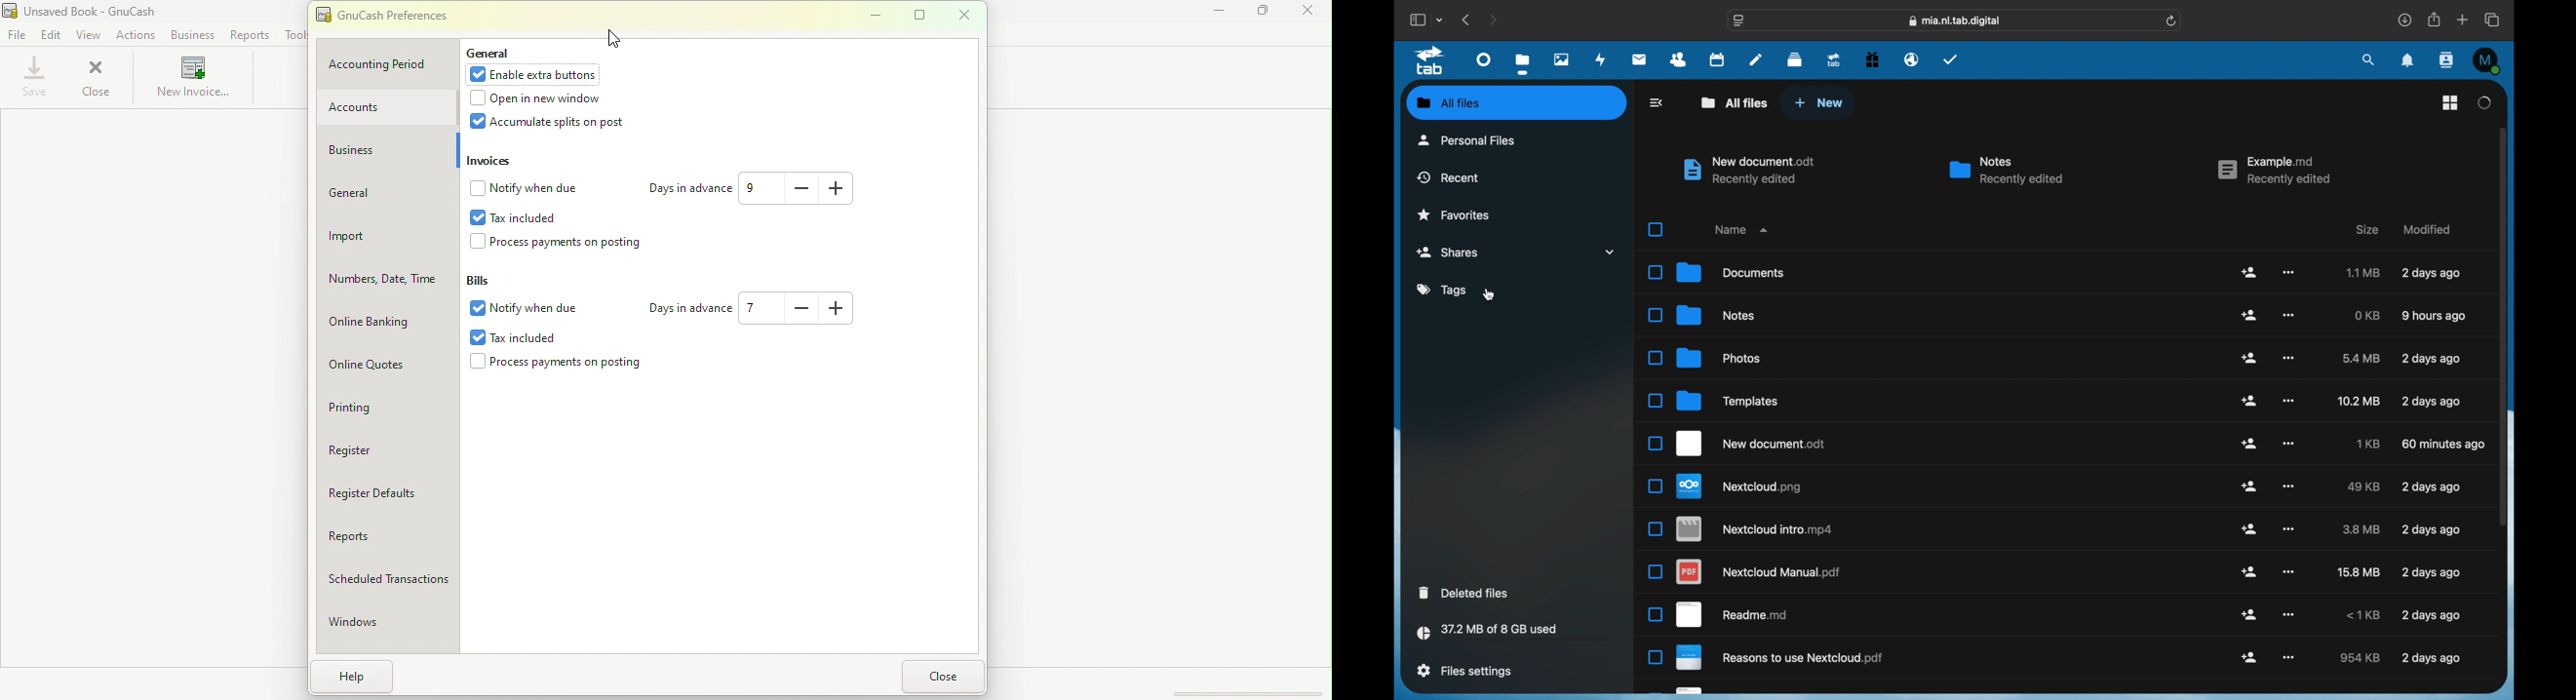  What do you see at coordinates (1760, 571) in the screenshot?
I see `nextcloud manual` at bounding box center [1760, 571].